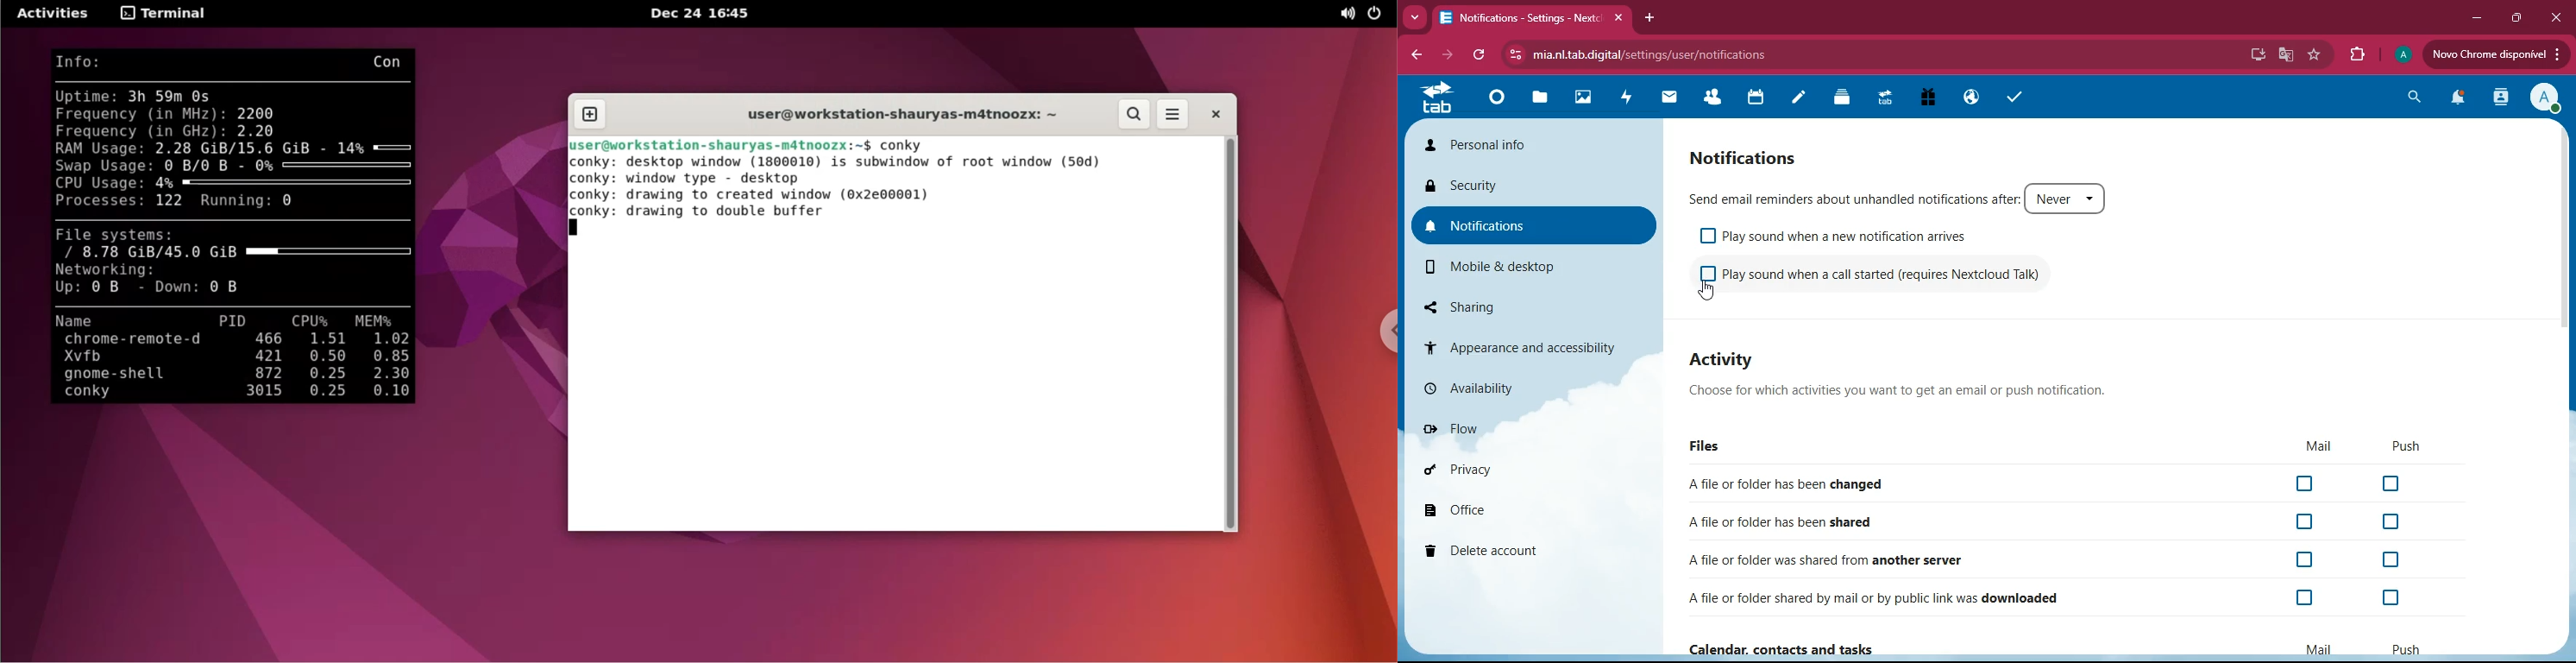  What do you see at coordinates (1517, 342) in the screenshot?
I see `appearance` at bounding box center [1517, 342].